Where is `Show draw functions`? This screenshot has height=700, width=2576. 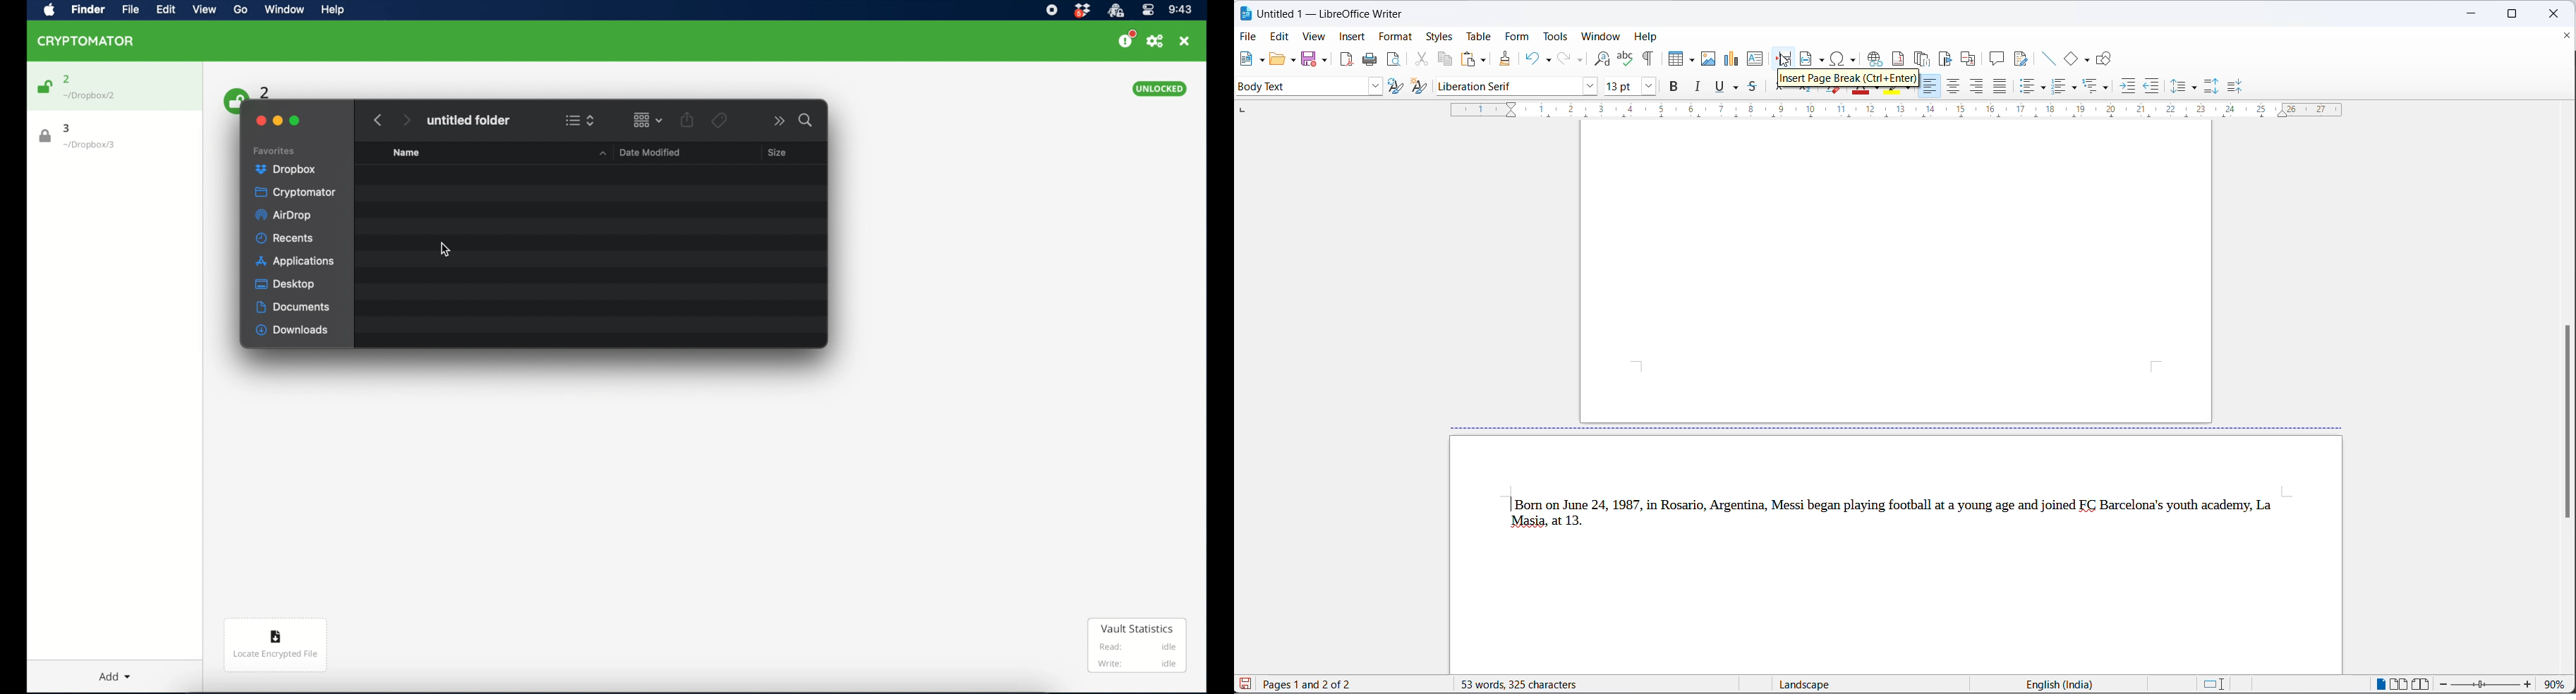 Show draw functions is located at coordinates (2105, 58).